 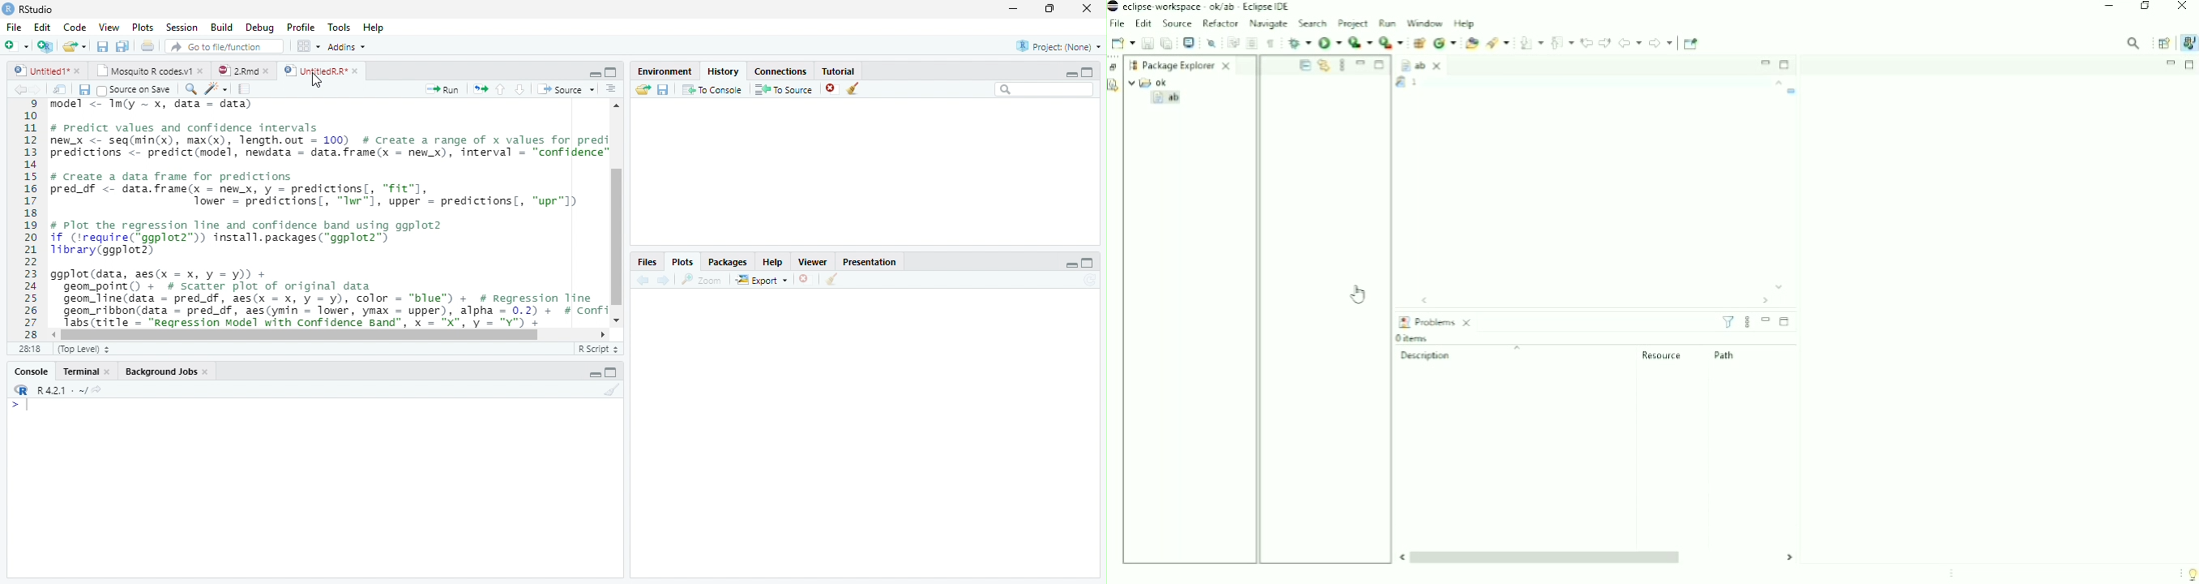 I want to click on Vertical scrollbar, so click(x=1777, y=185).